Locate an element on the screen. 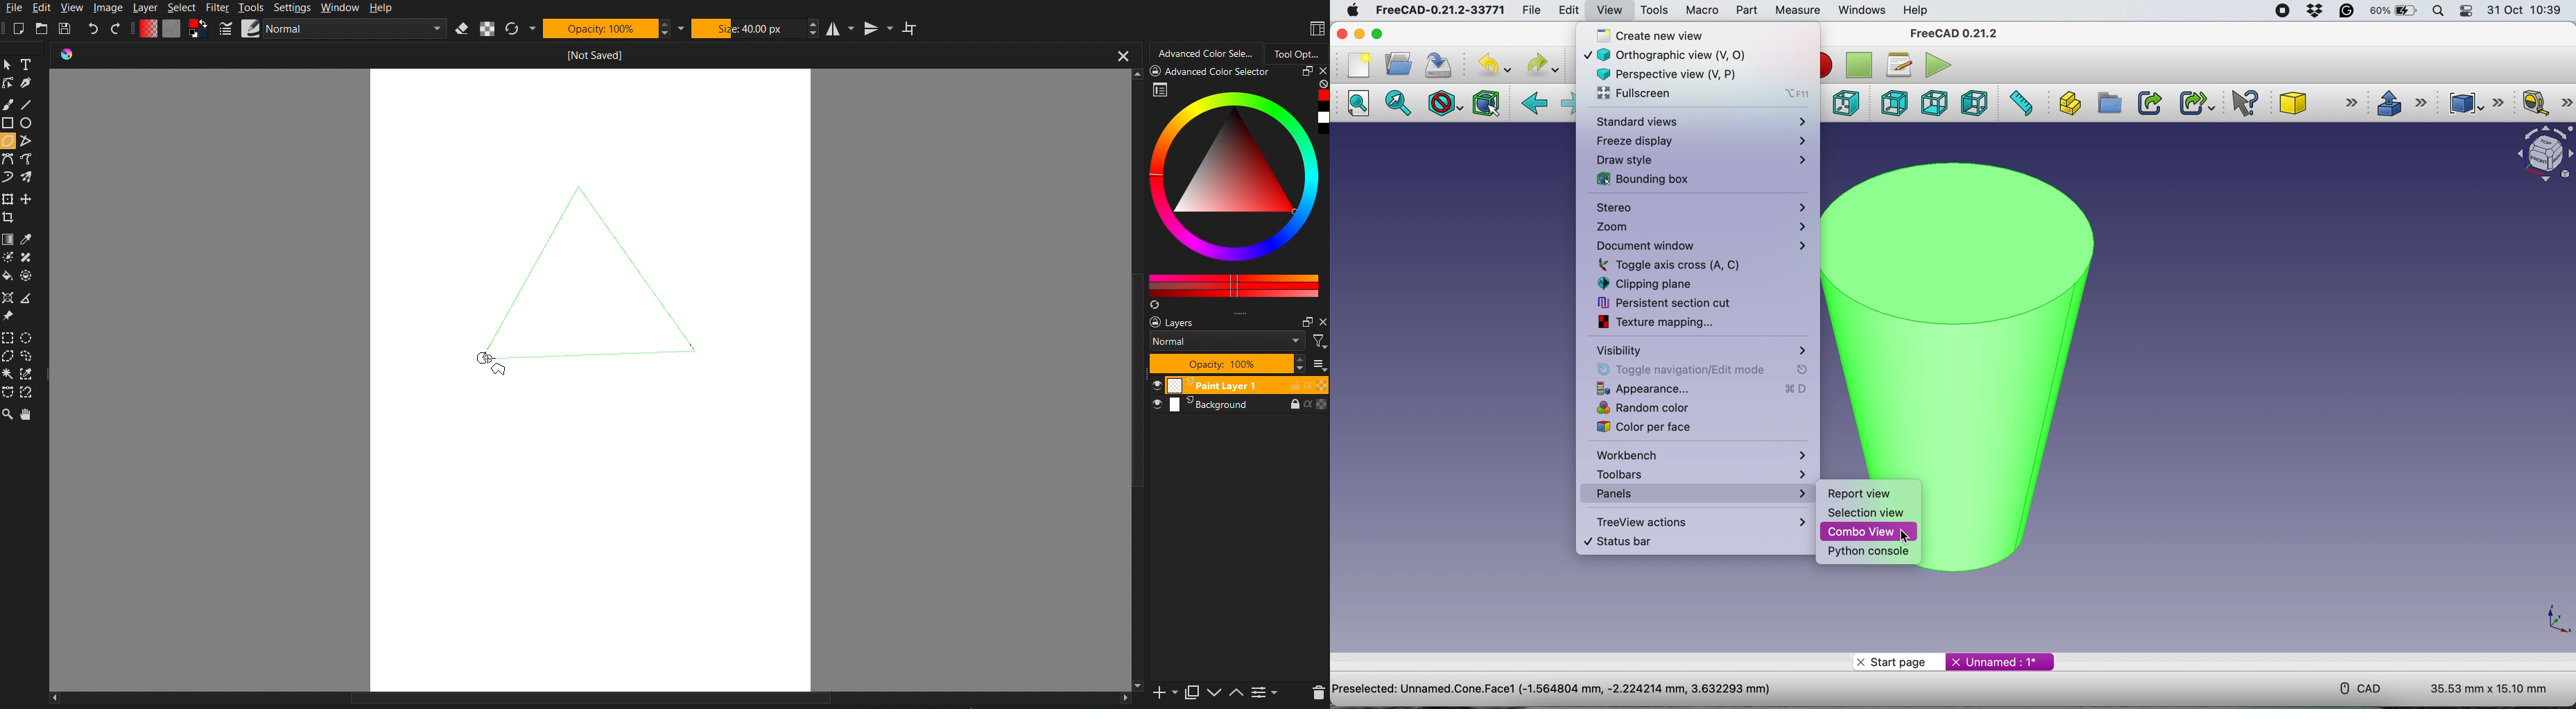 Image resolution: width=2576 pixels, height=728 pixels. smart patch tool is located at coordinates (28, 256).